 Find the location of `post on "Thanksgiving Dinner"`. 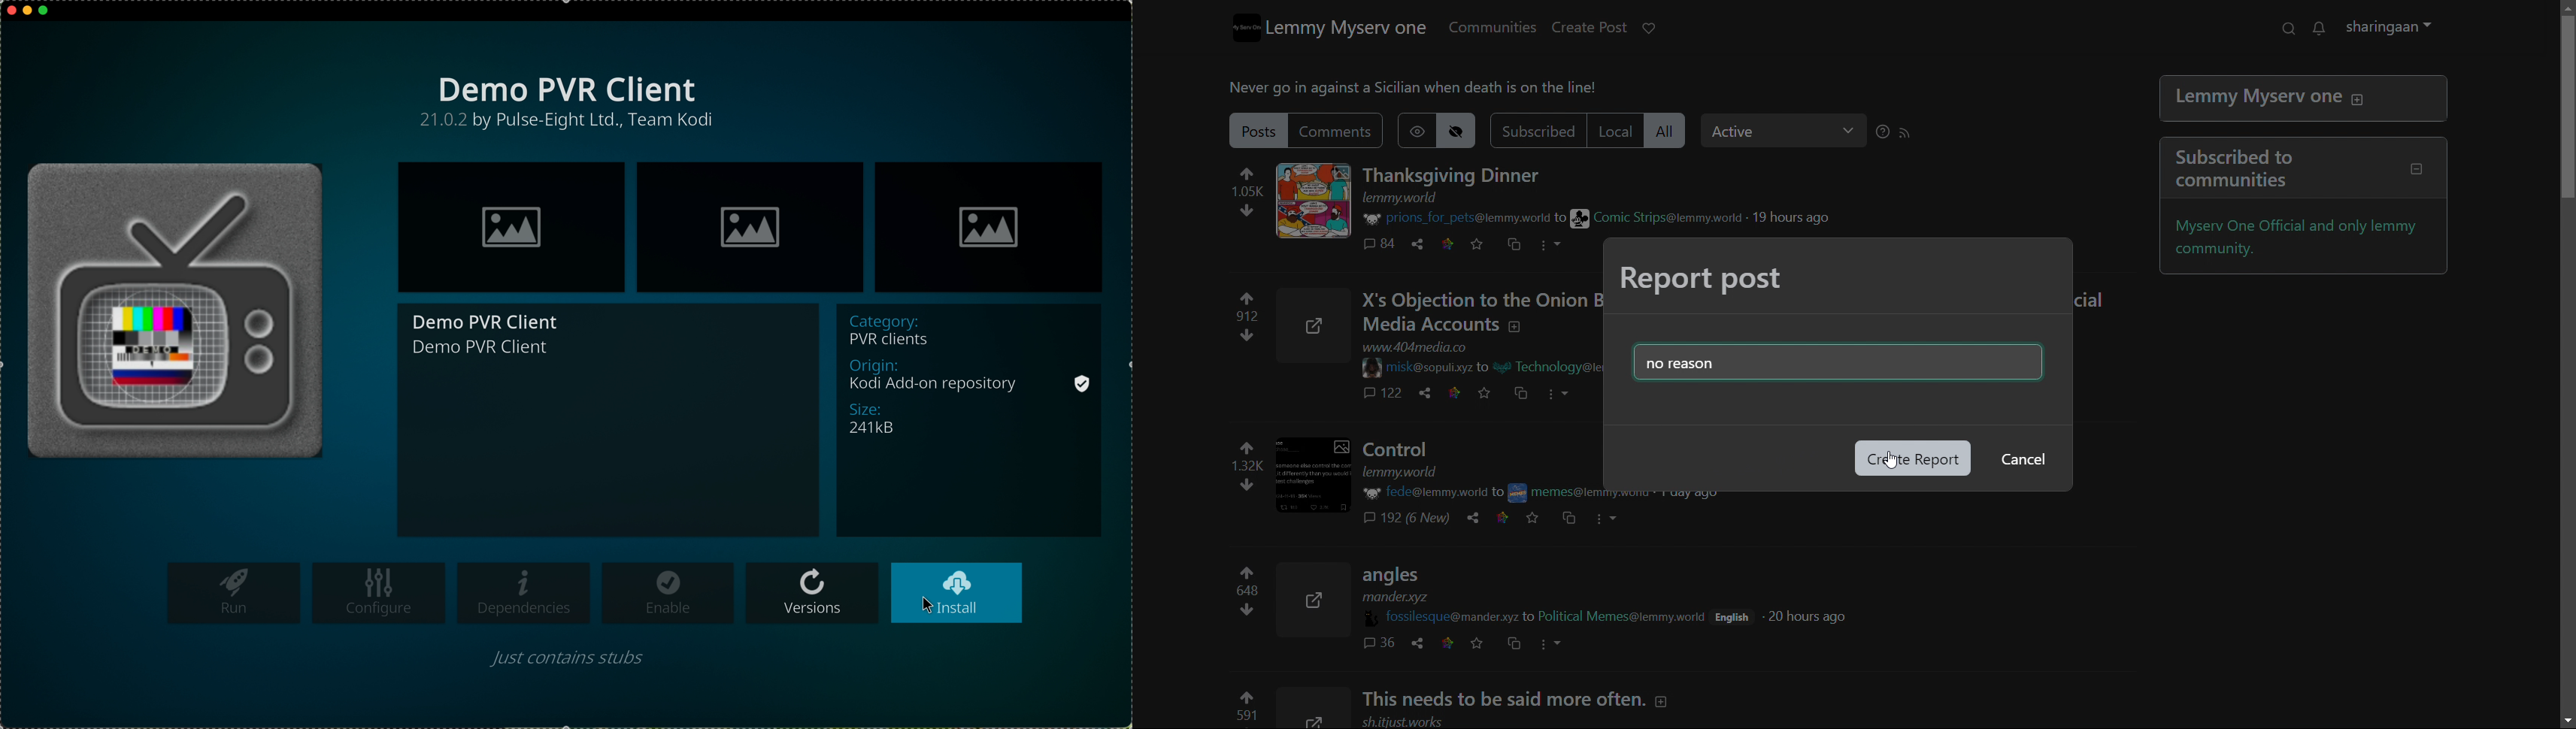

post on "Thanksgiving Dinner" is located at coordinates (1461, 176).